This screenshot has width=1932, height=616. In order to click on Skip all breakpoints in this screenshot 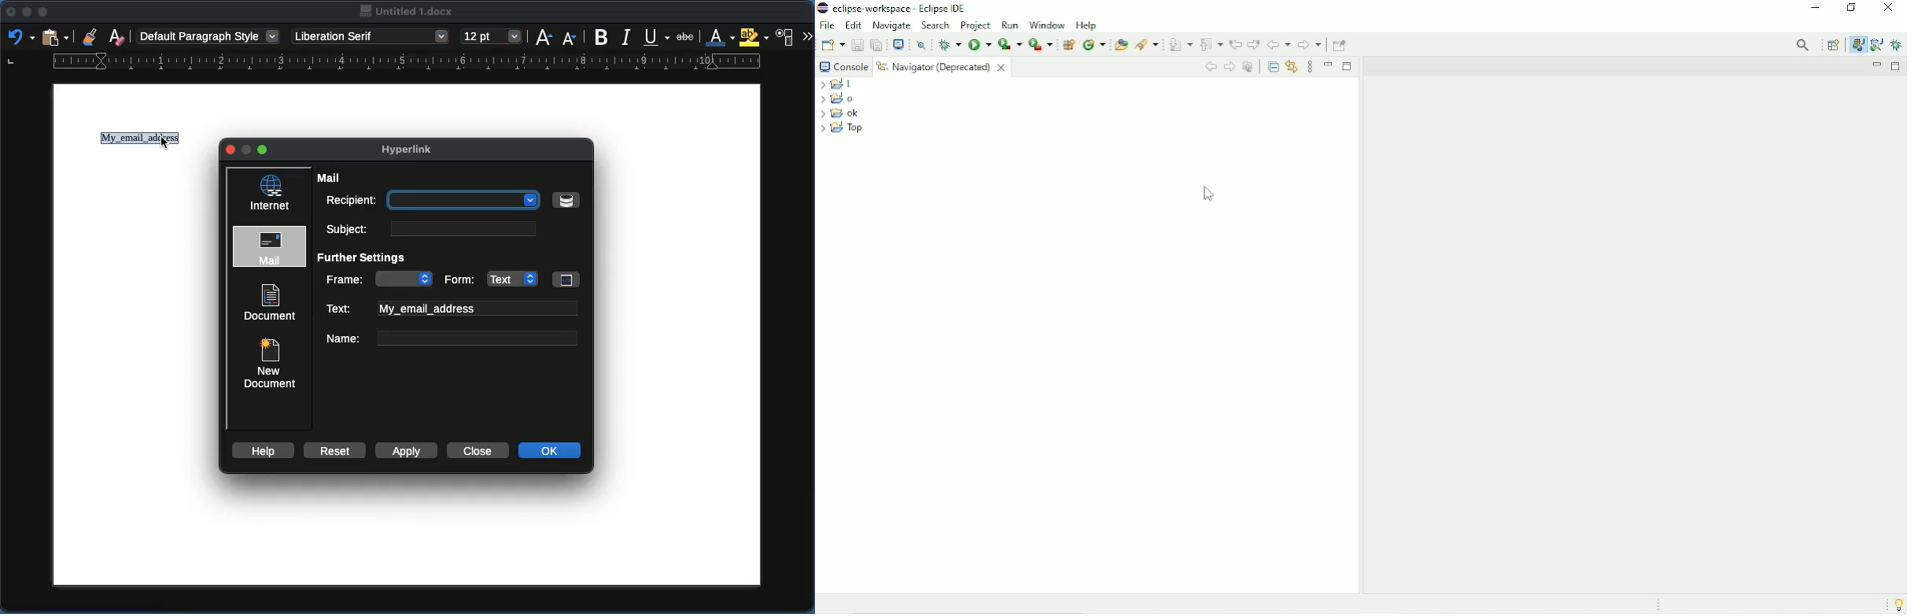, I will do `click(923, 45)`.